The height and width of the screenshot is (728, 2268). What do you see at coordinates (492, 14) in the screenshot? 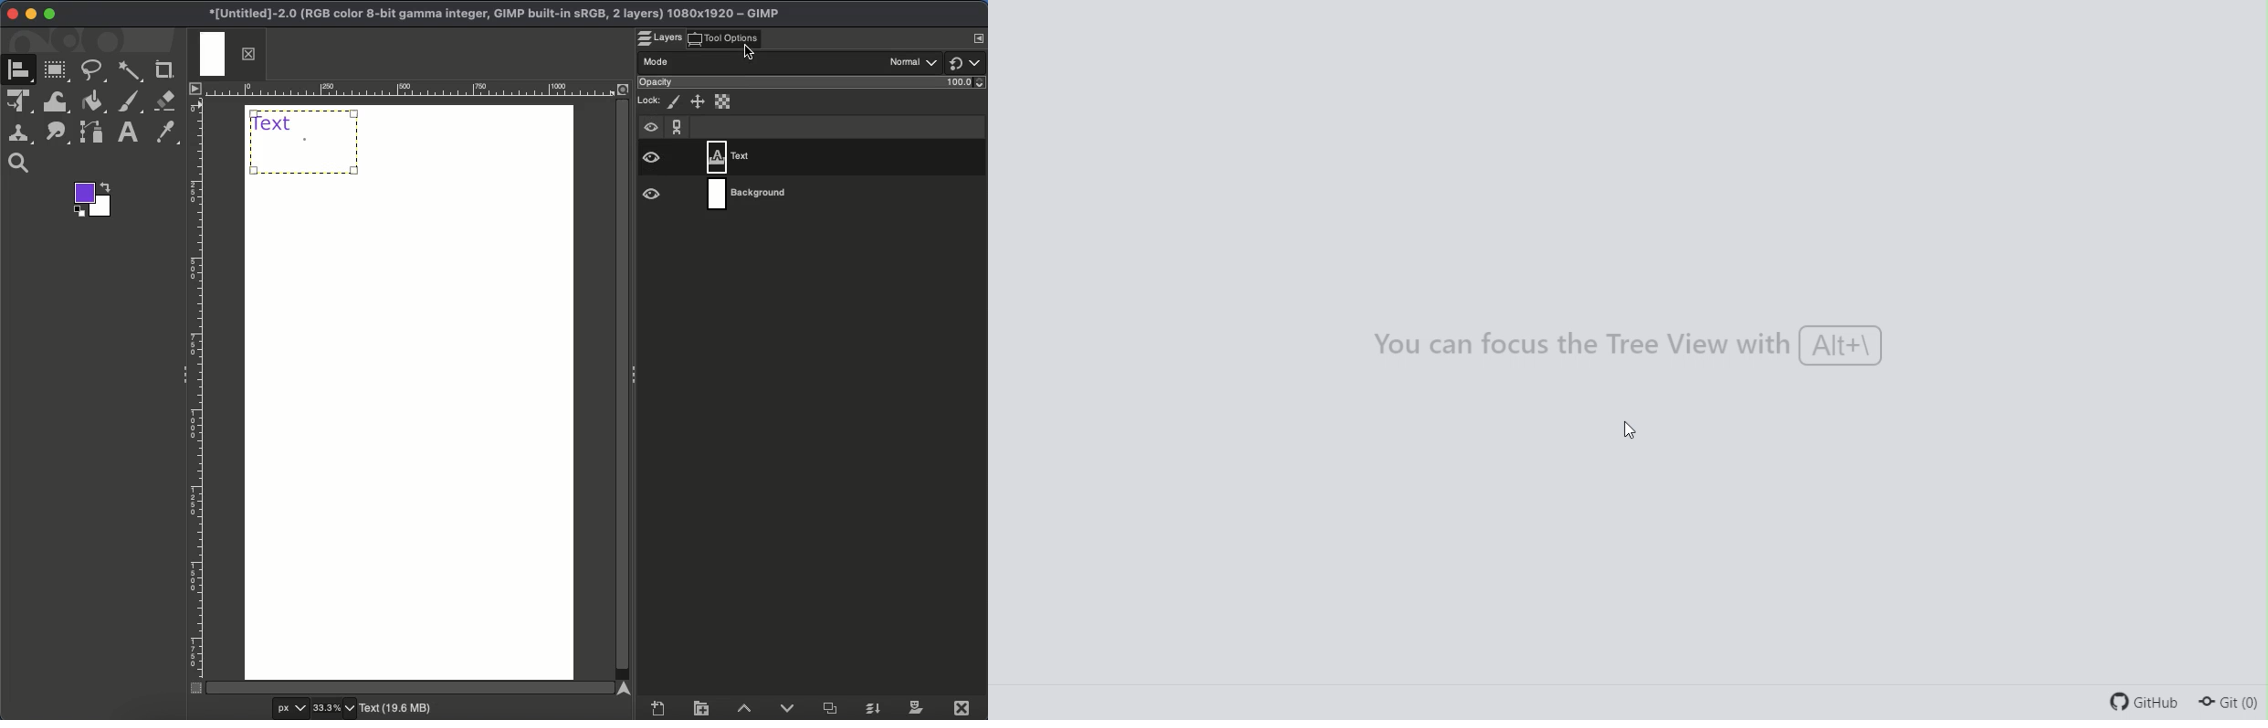
I see `Project name` at bounding box center [492, 14].